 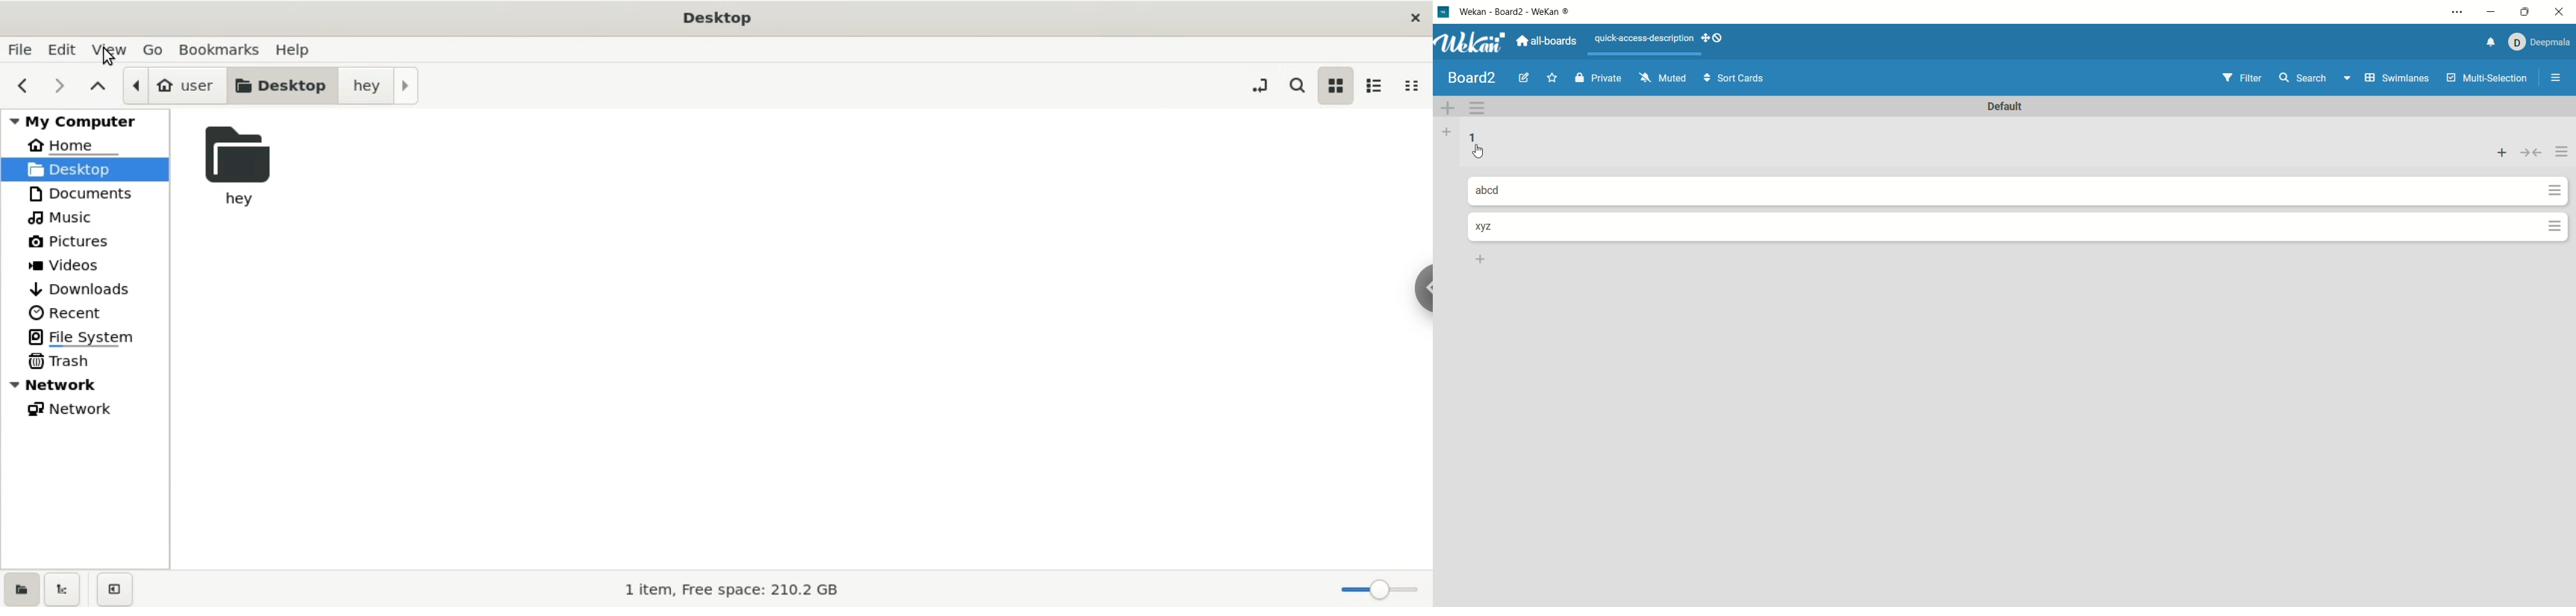 What do you see at coordinates (2561, 12) in the screenshot?
I see `close` at bounding box center [2561, 12].